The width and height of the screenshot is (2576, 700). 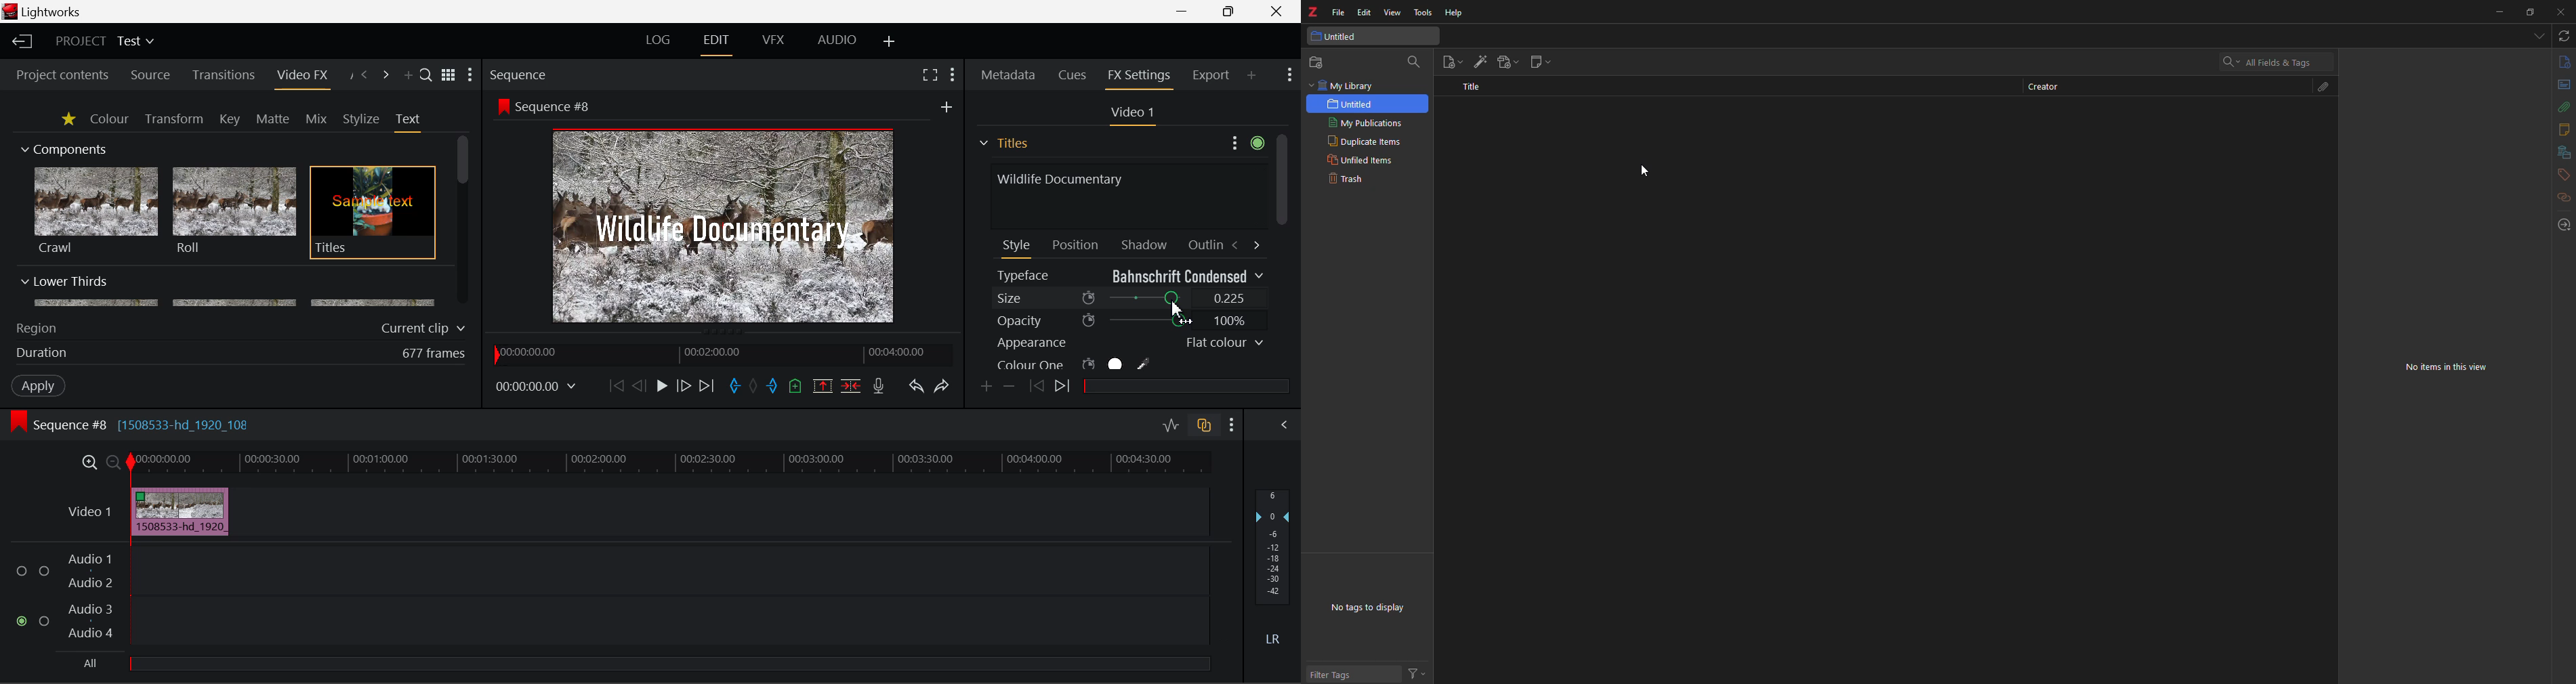 I want to click on add, so click(x=947, y=106).